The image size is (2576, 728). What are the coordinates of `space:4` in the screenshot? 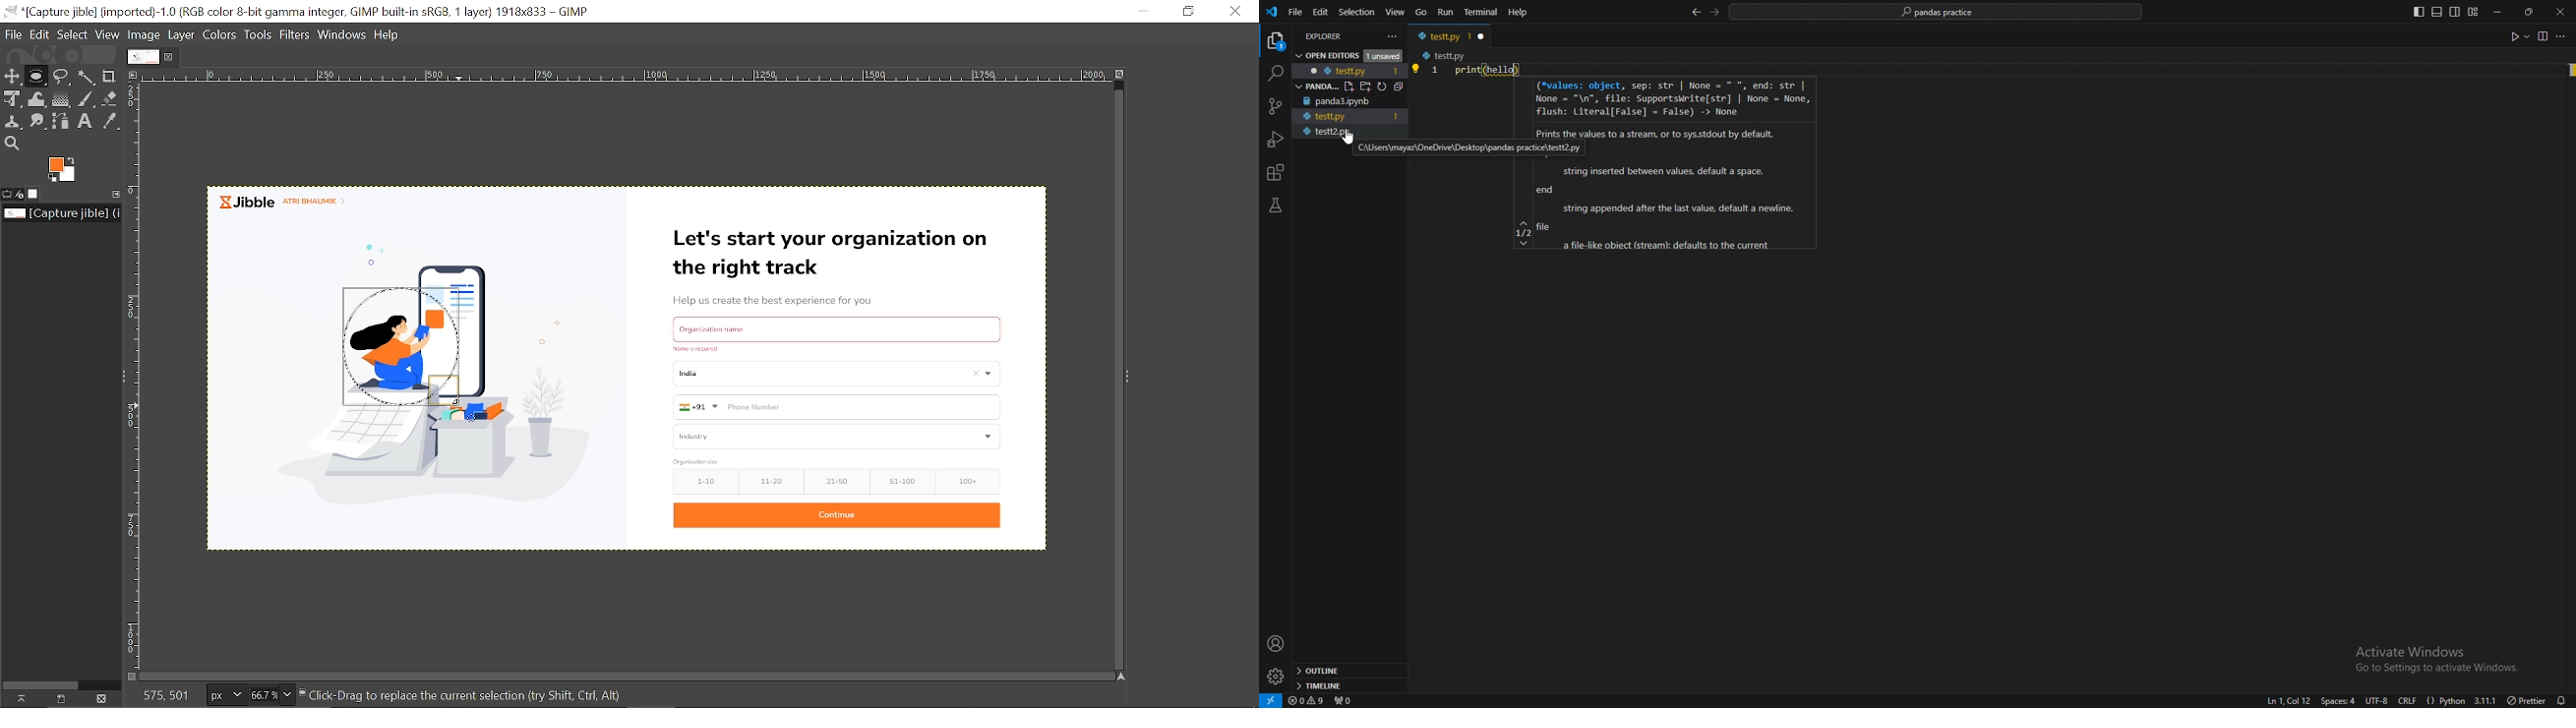 It's located at (2337, 700).